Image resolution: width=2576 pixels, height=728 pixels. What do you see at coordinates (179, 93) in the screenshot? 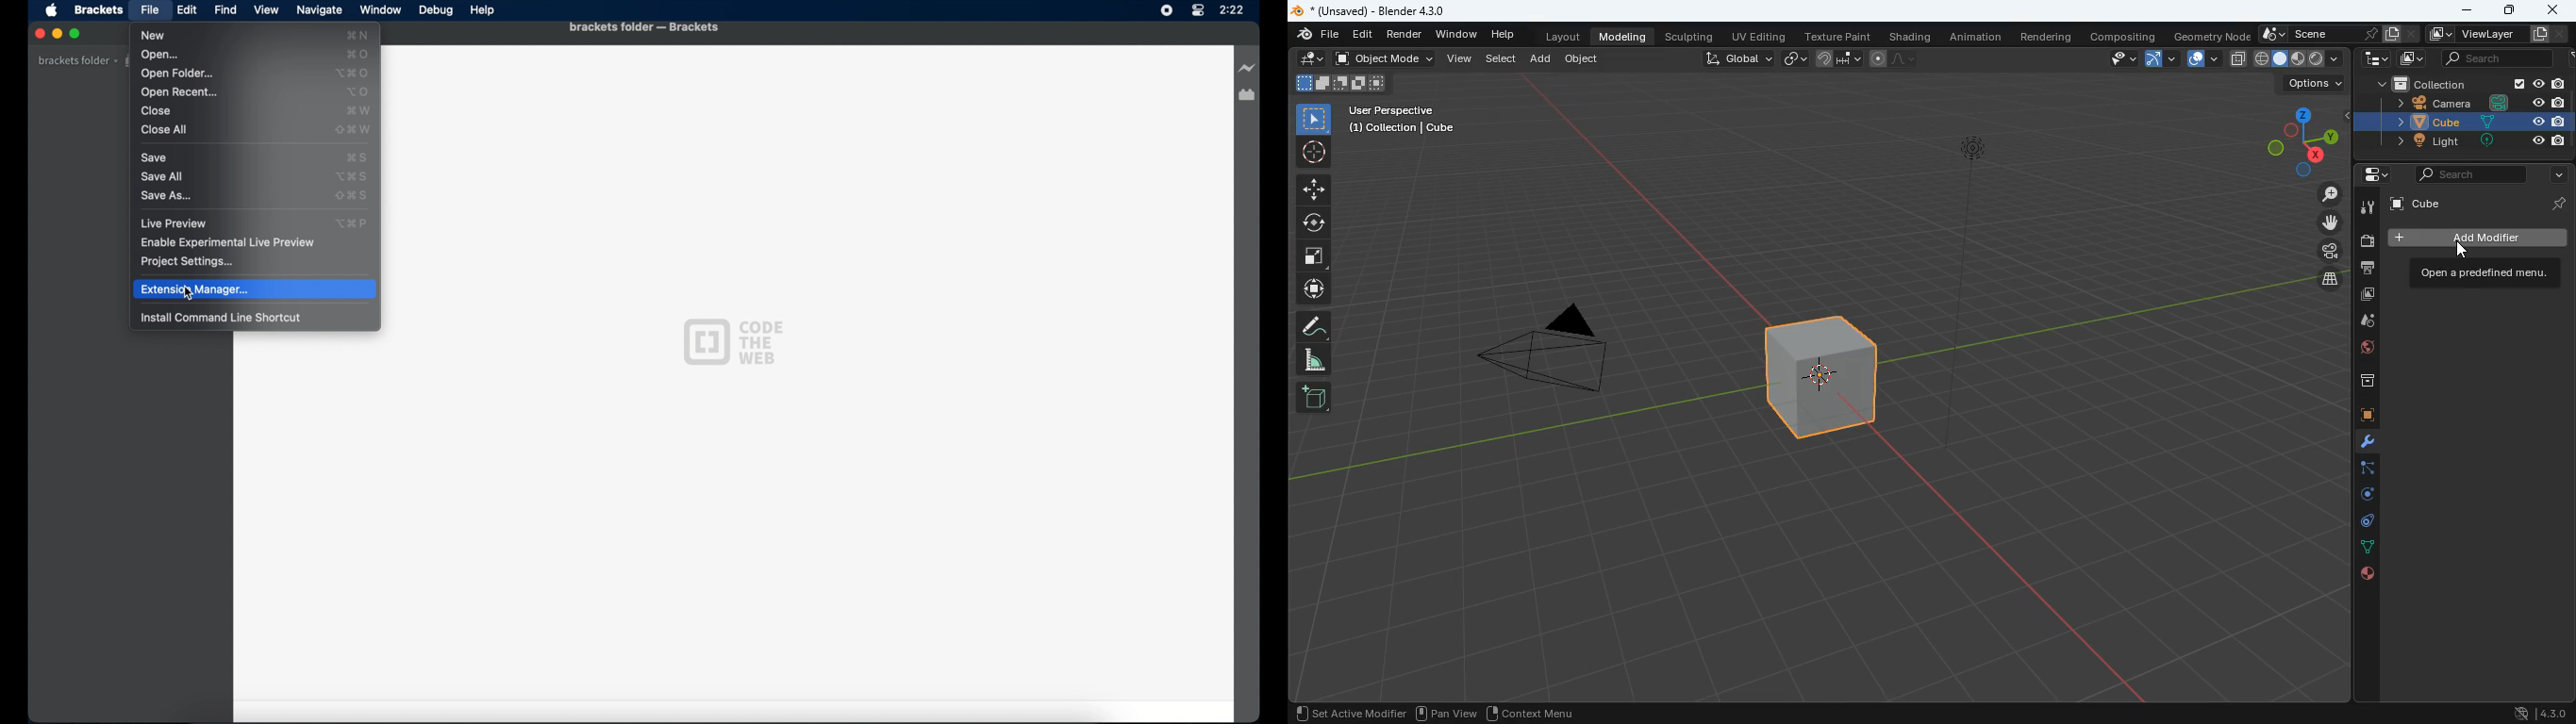
I see `open recent` at bounding box center [179, 93].